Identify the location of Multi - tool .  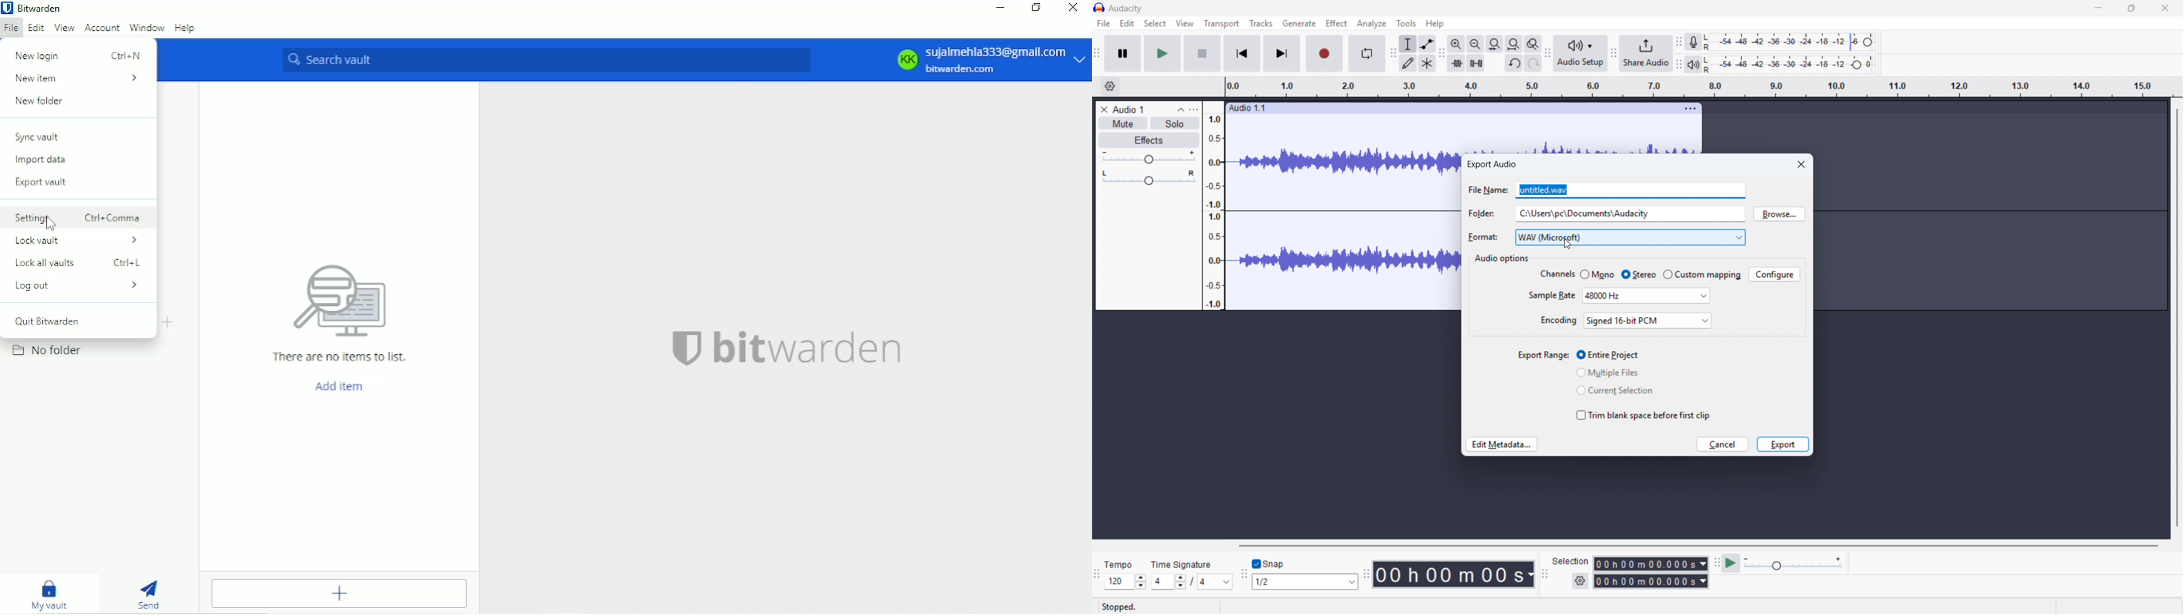
(1427, 63).